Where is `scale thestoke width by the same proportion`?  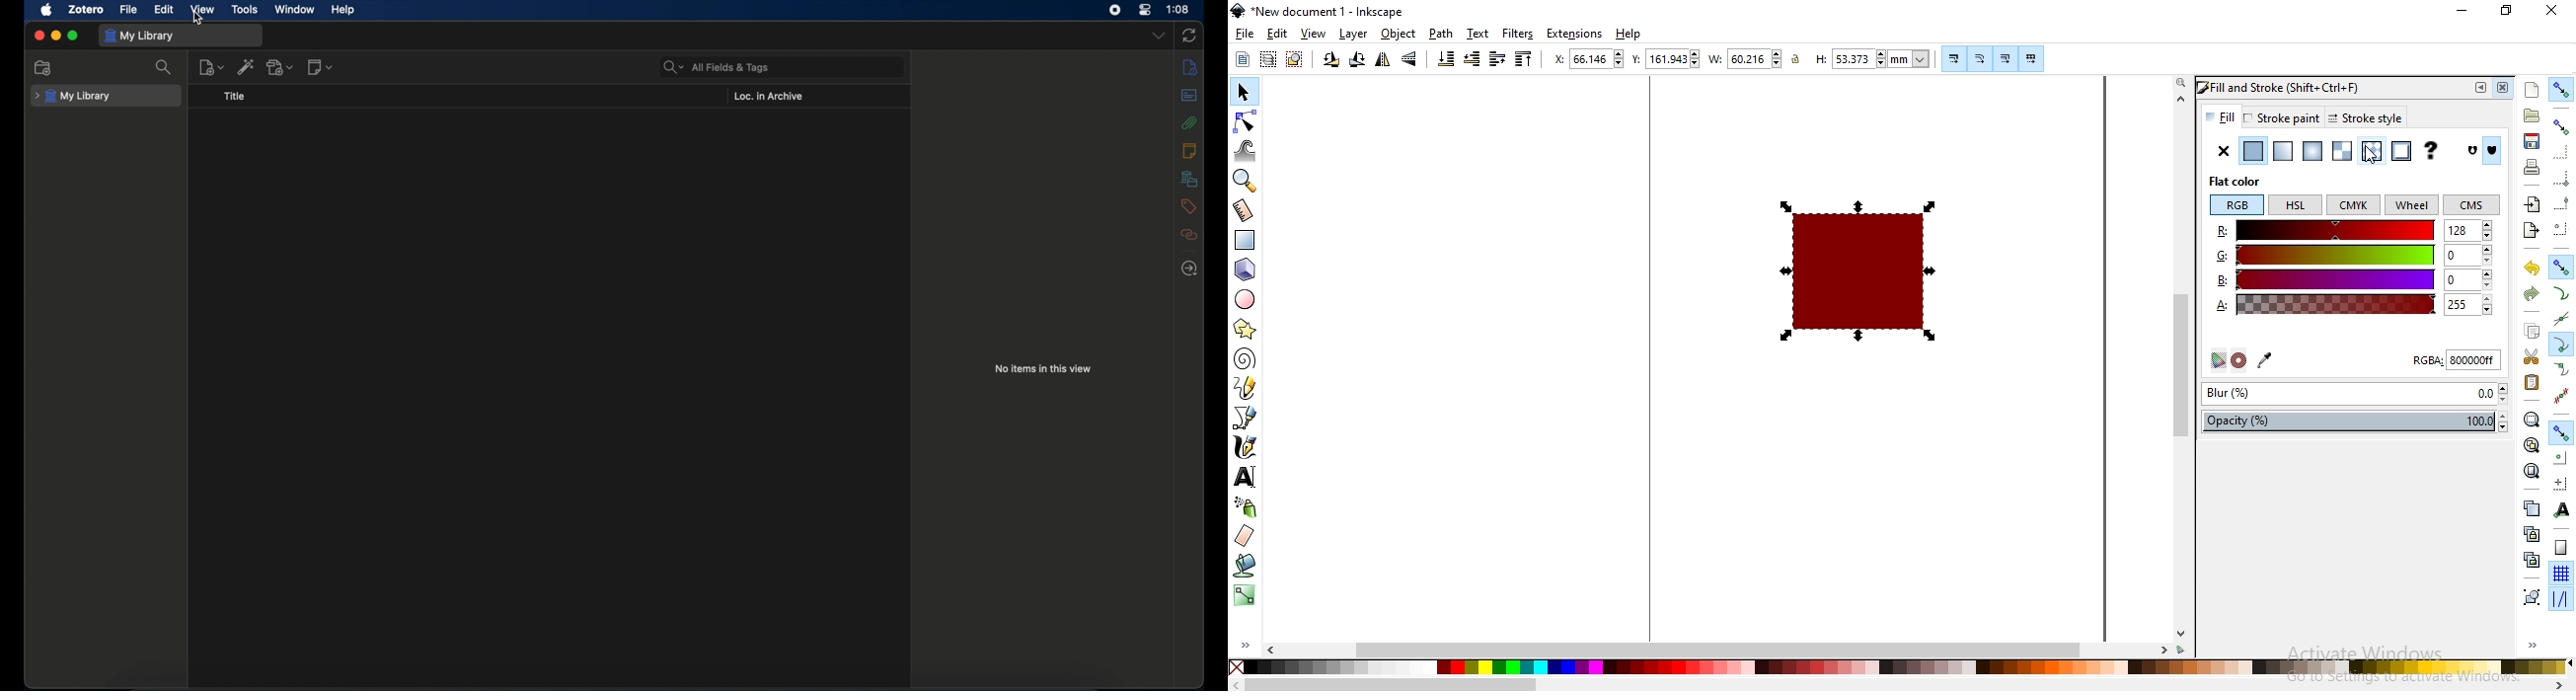 scale thestoke width by the same proportion is located at coordinates (1952, 58).